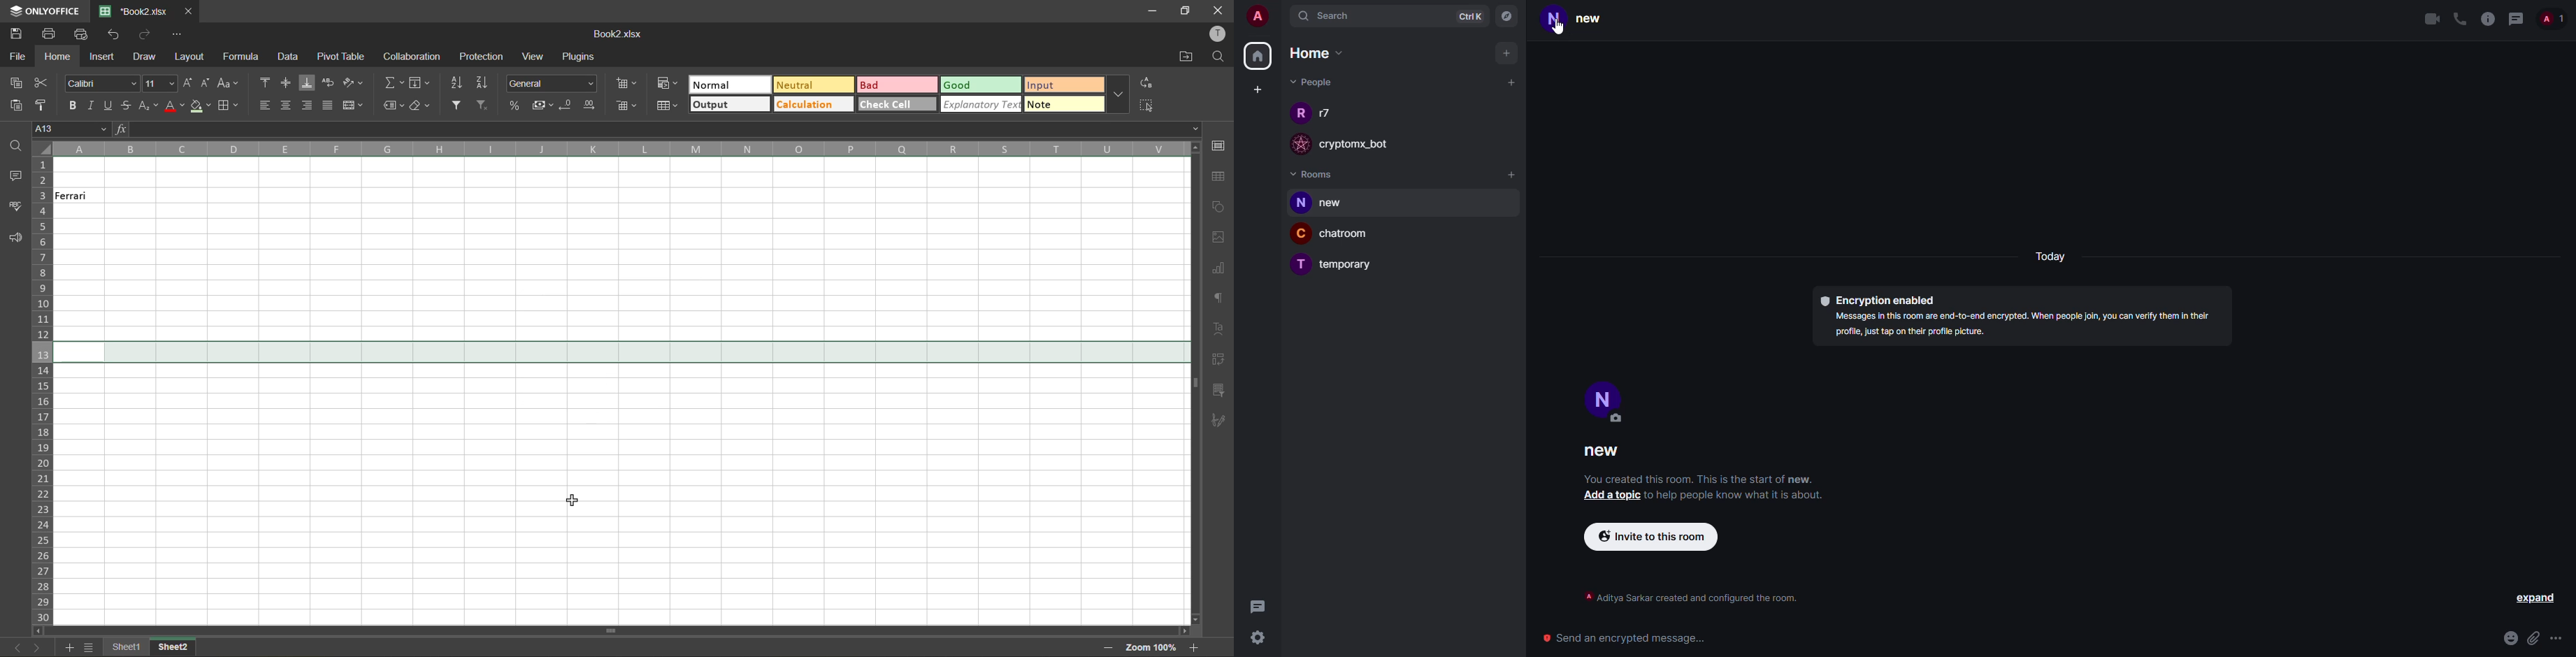 This screenshot has height=672, width=2576. I want to click on home, so click(57, 58).